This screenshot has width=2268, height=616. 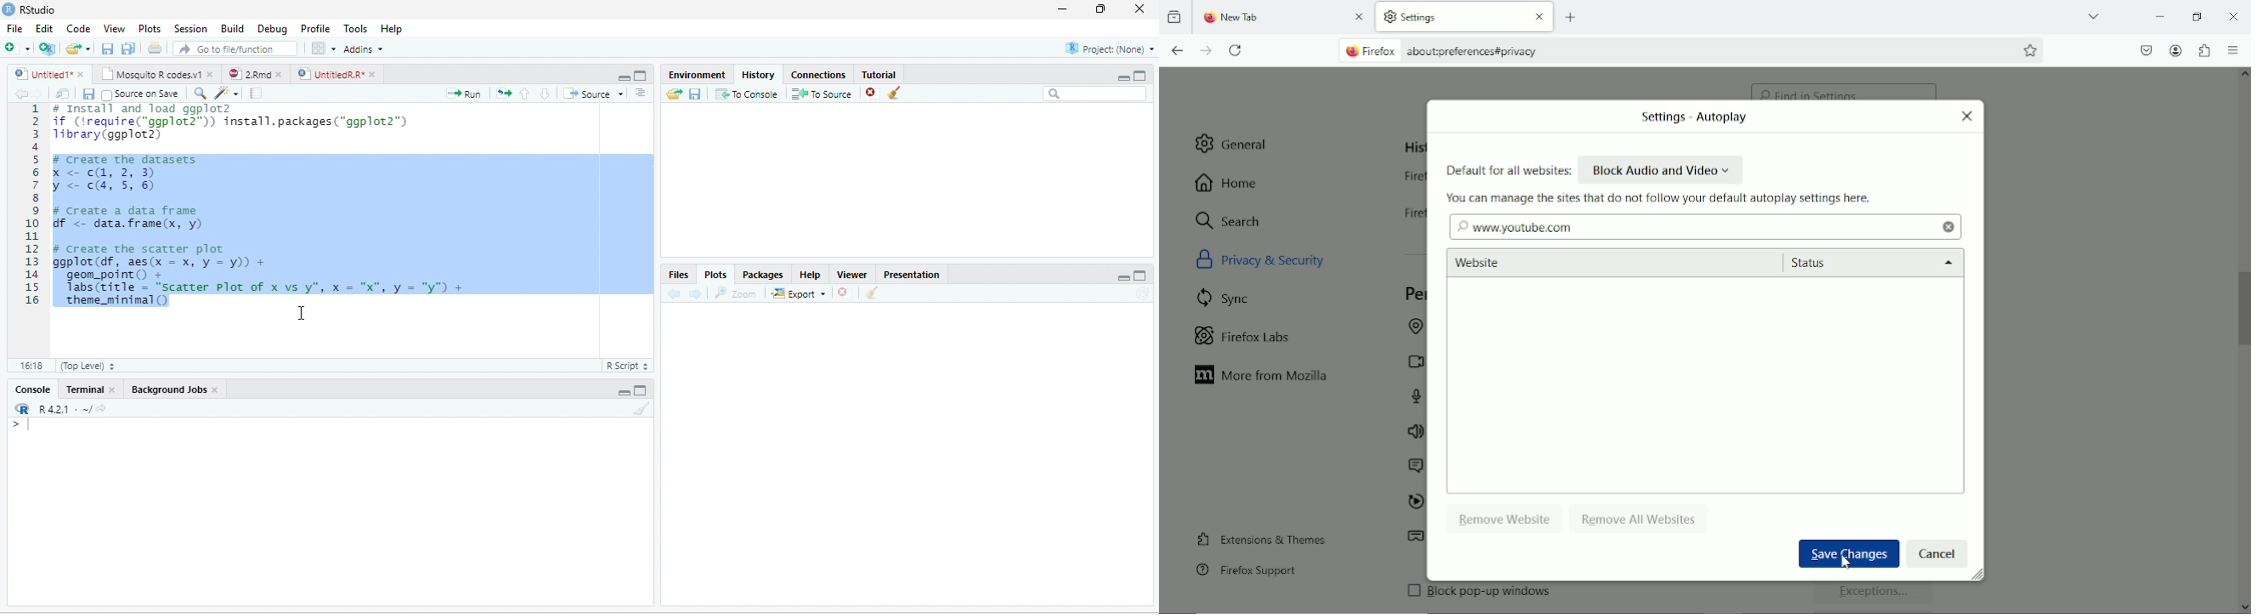 I want to click on UntitledR.R*, so click(x=329, y=74).